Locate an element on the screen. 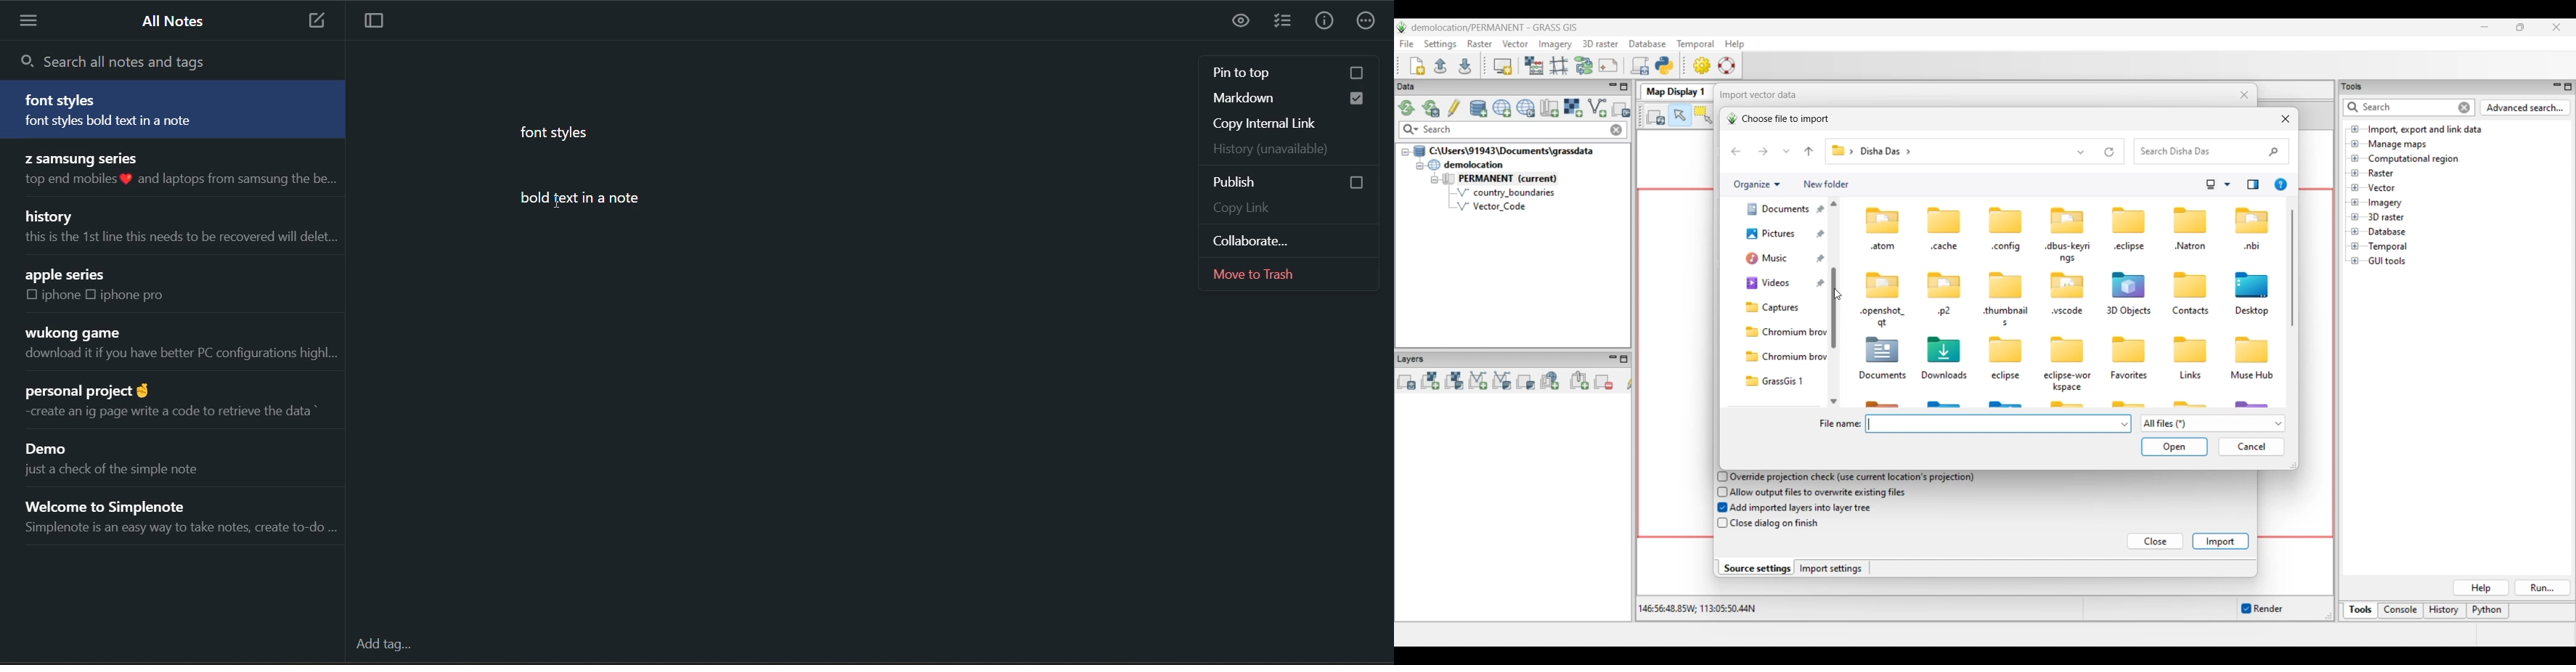 The image size is (2576, 672). actions is located at coordinates (1366, 23).